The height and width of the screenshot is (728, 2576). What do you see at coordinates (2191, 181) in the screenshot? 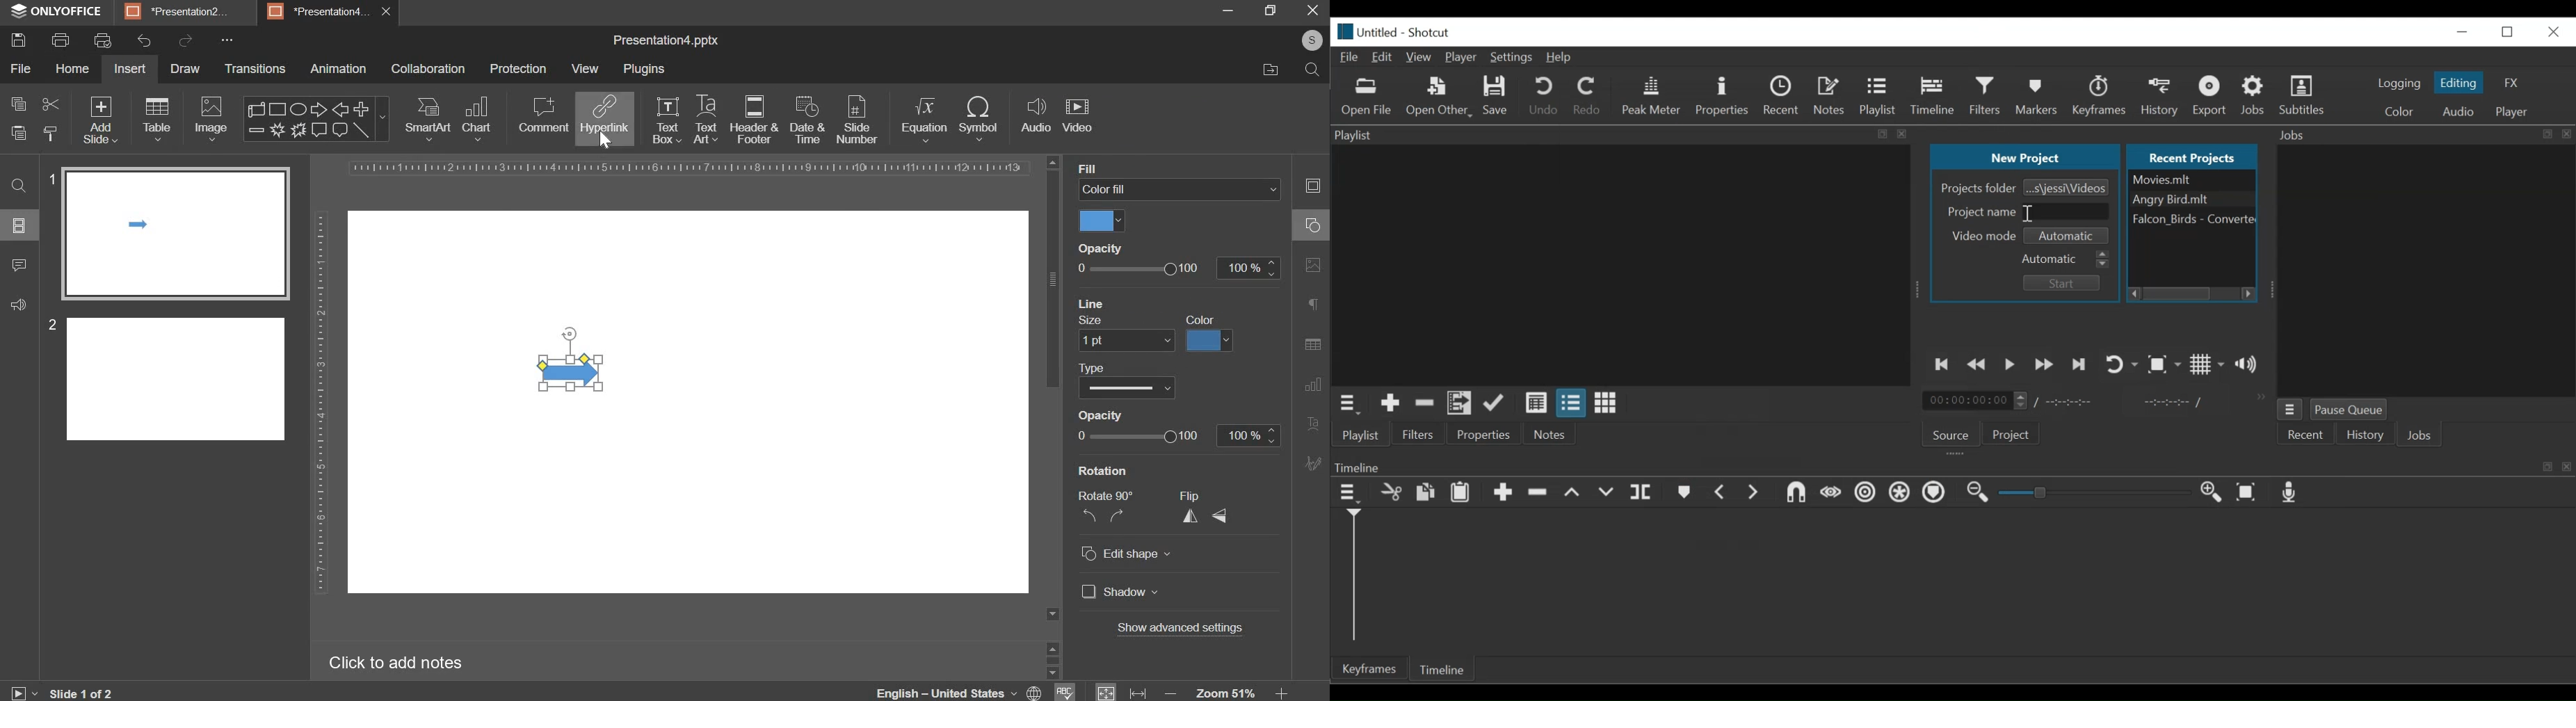
I see `File Nmae` at bounding box center [2191, 181].